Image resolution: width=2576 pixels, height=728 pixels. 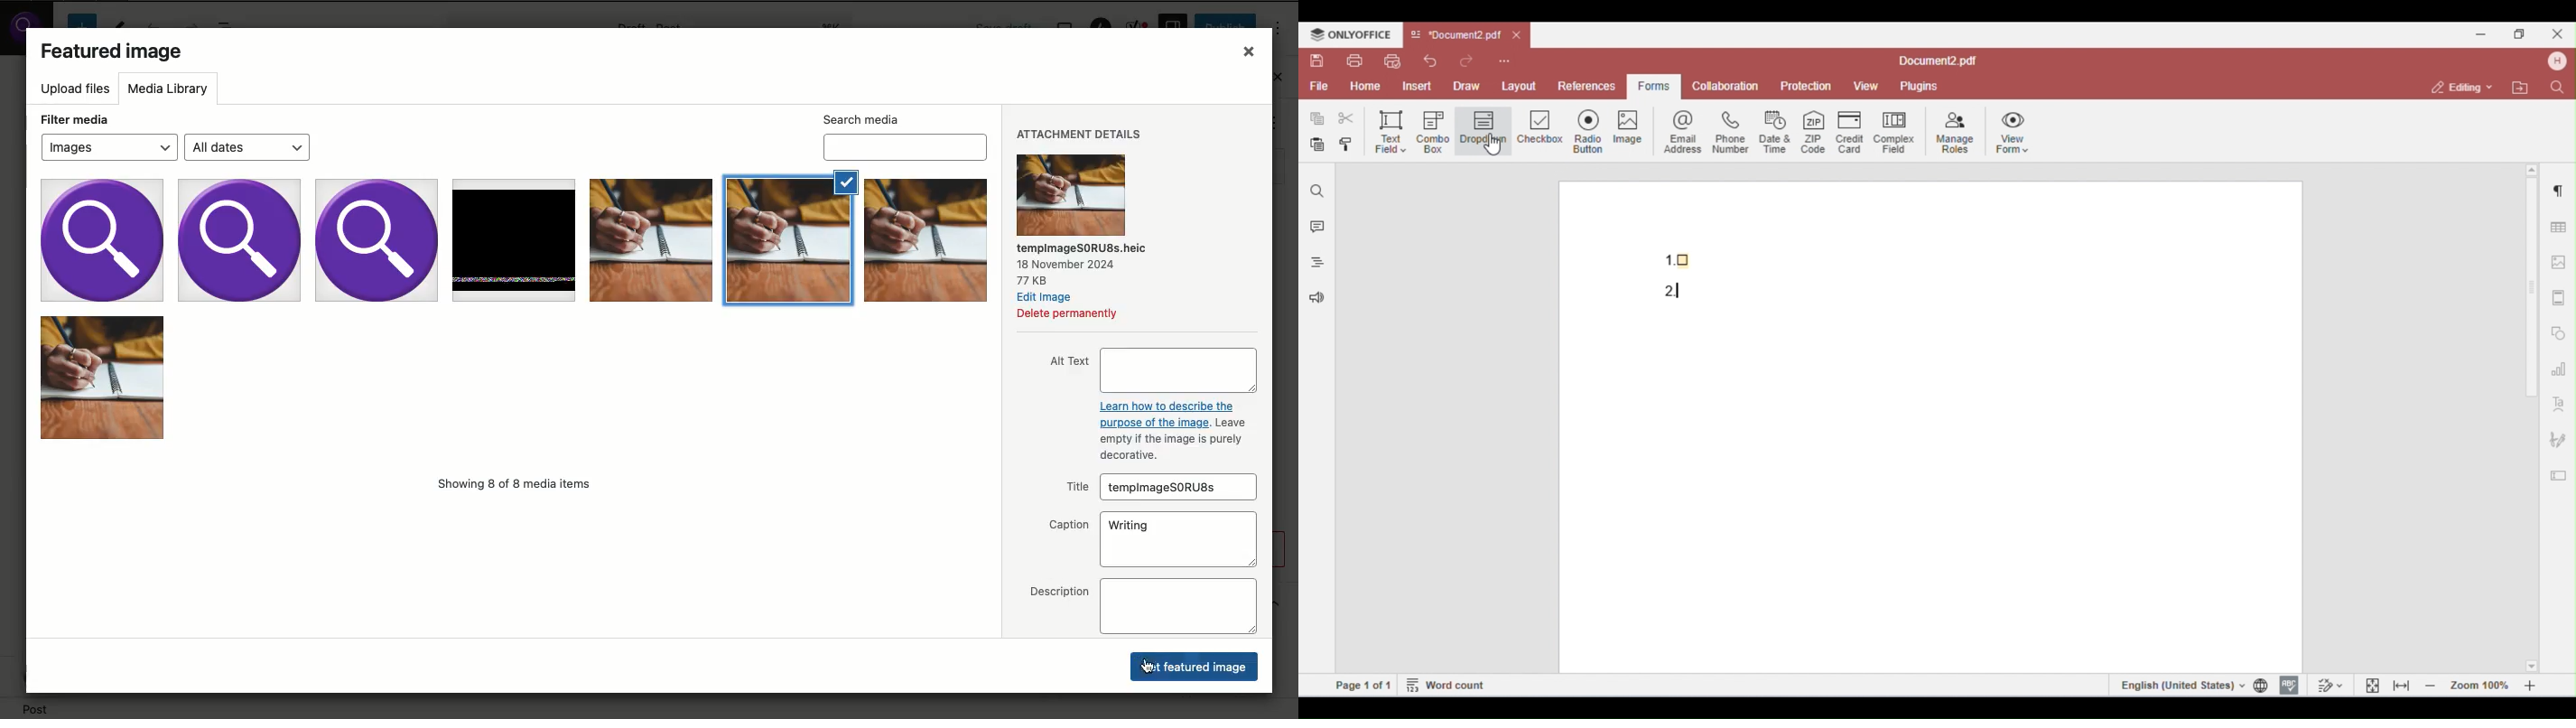 I want to click on Search media, so click(x=860, y=120).